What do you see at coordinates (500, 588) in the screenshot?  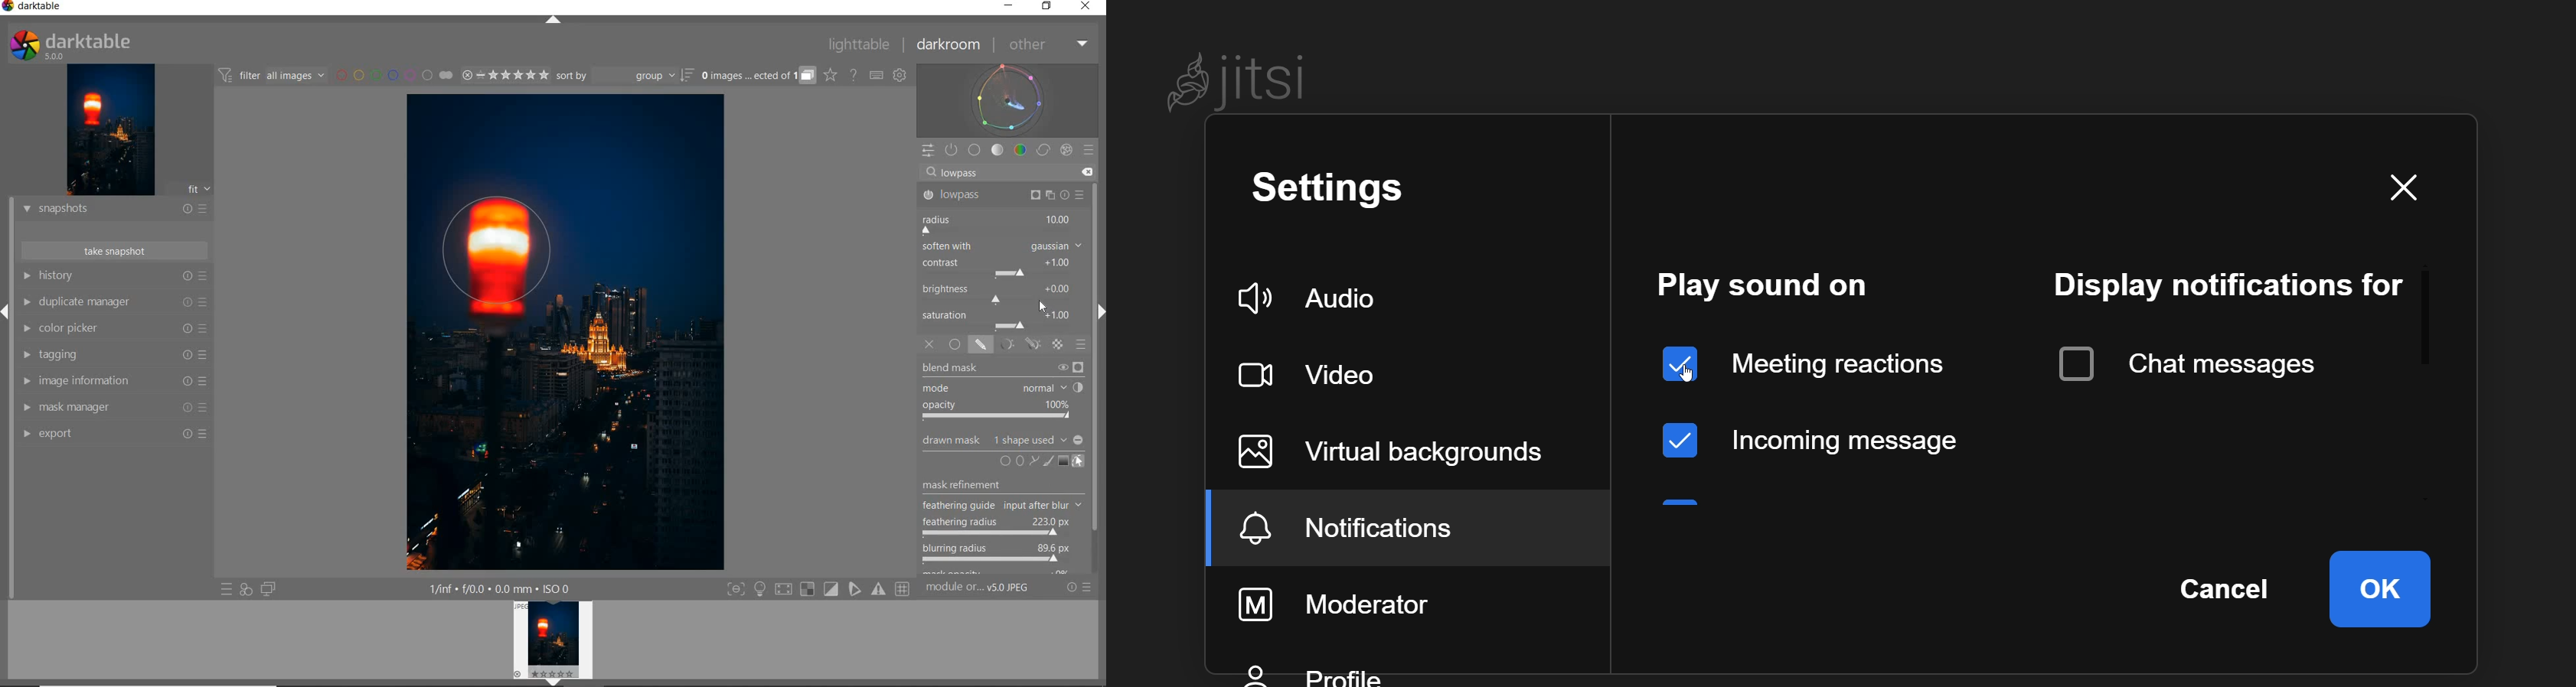 I see `DISPLAYED GUI INFO` at bounding box center [500, 588].